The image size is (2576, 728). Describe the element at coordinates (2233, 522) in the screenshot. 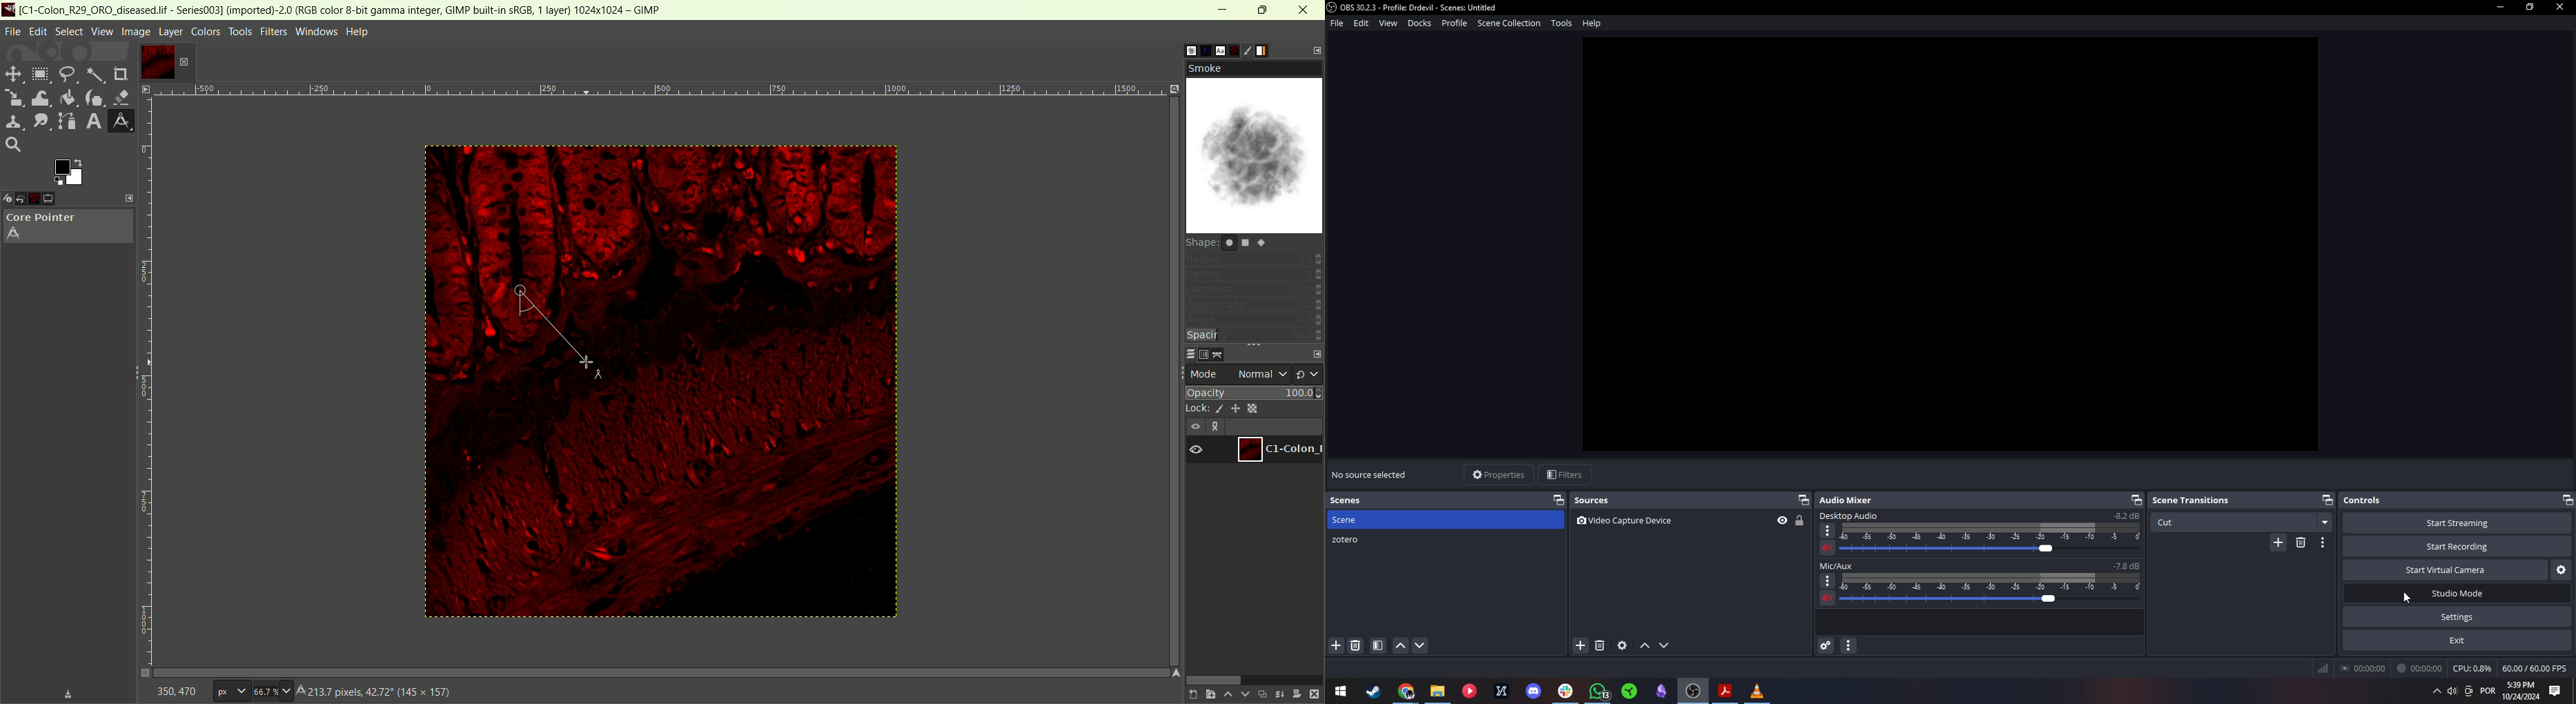

I see `Cut` at that location.